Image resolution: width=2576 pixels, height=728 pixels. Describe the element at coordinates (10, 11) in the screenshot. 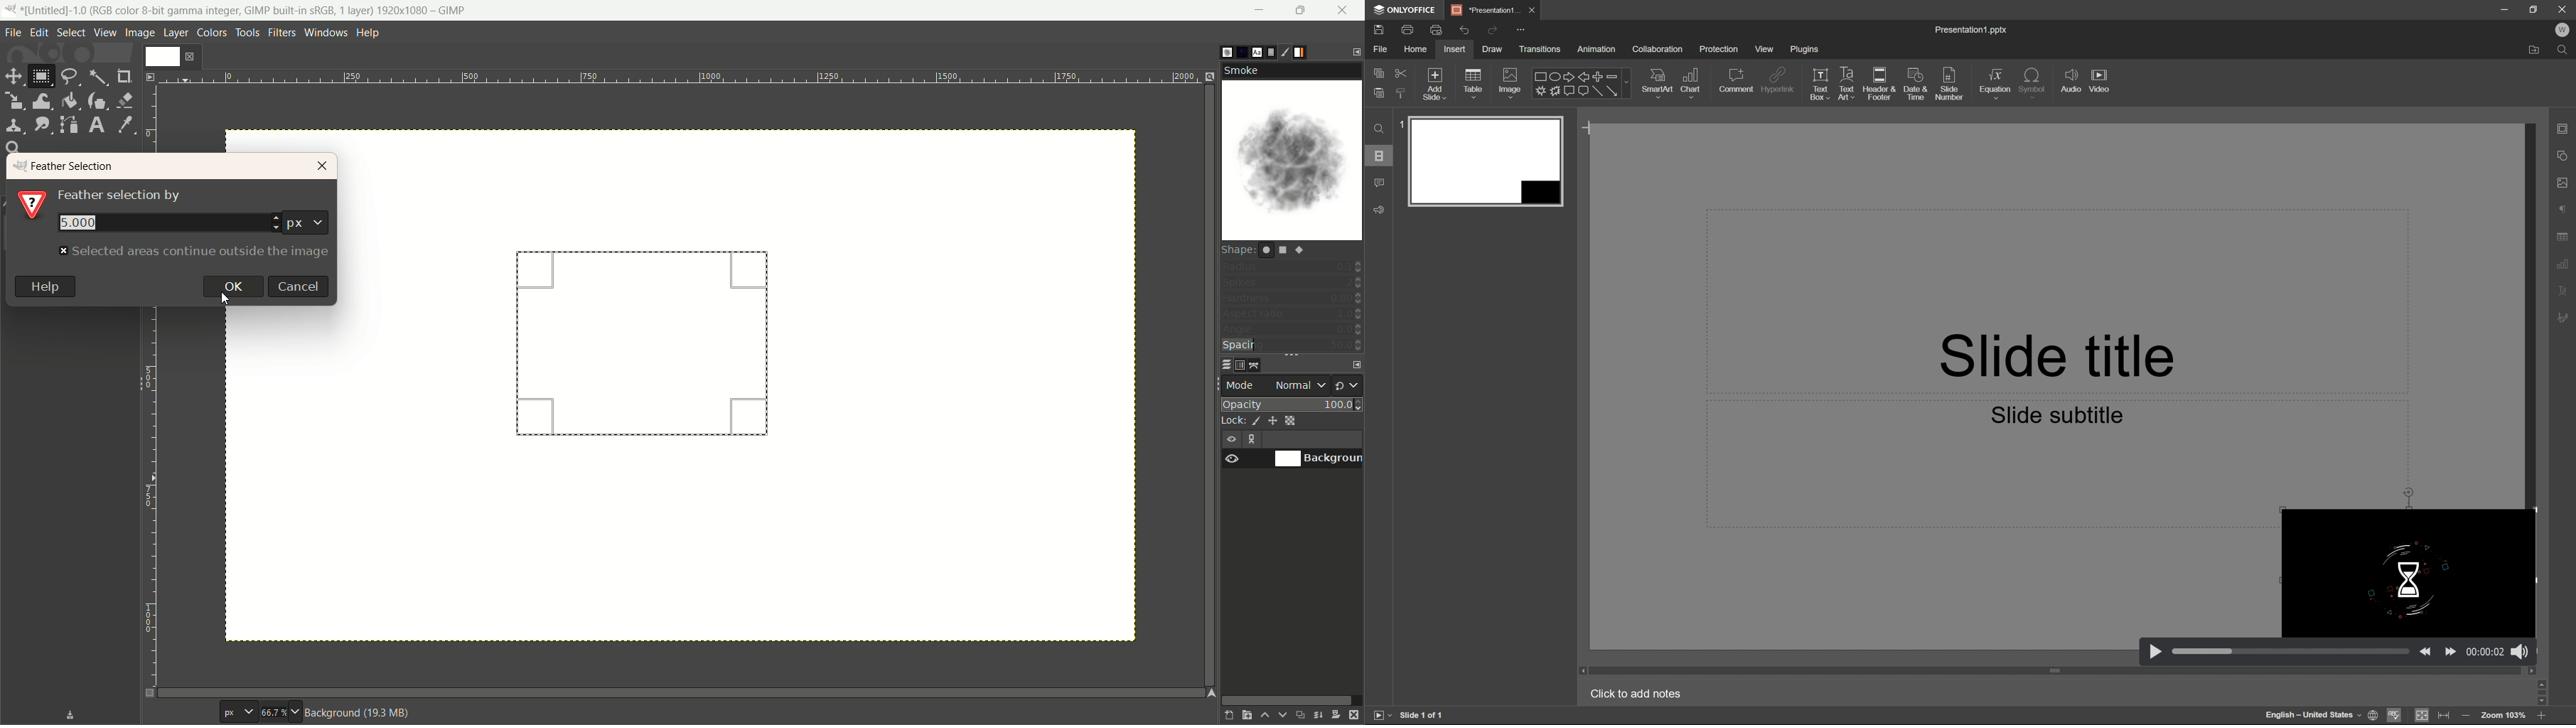

I see `logo` at that location.